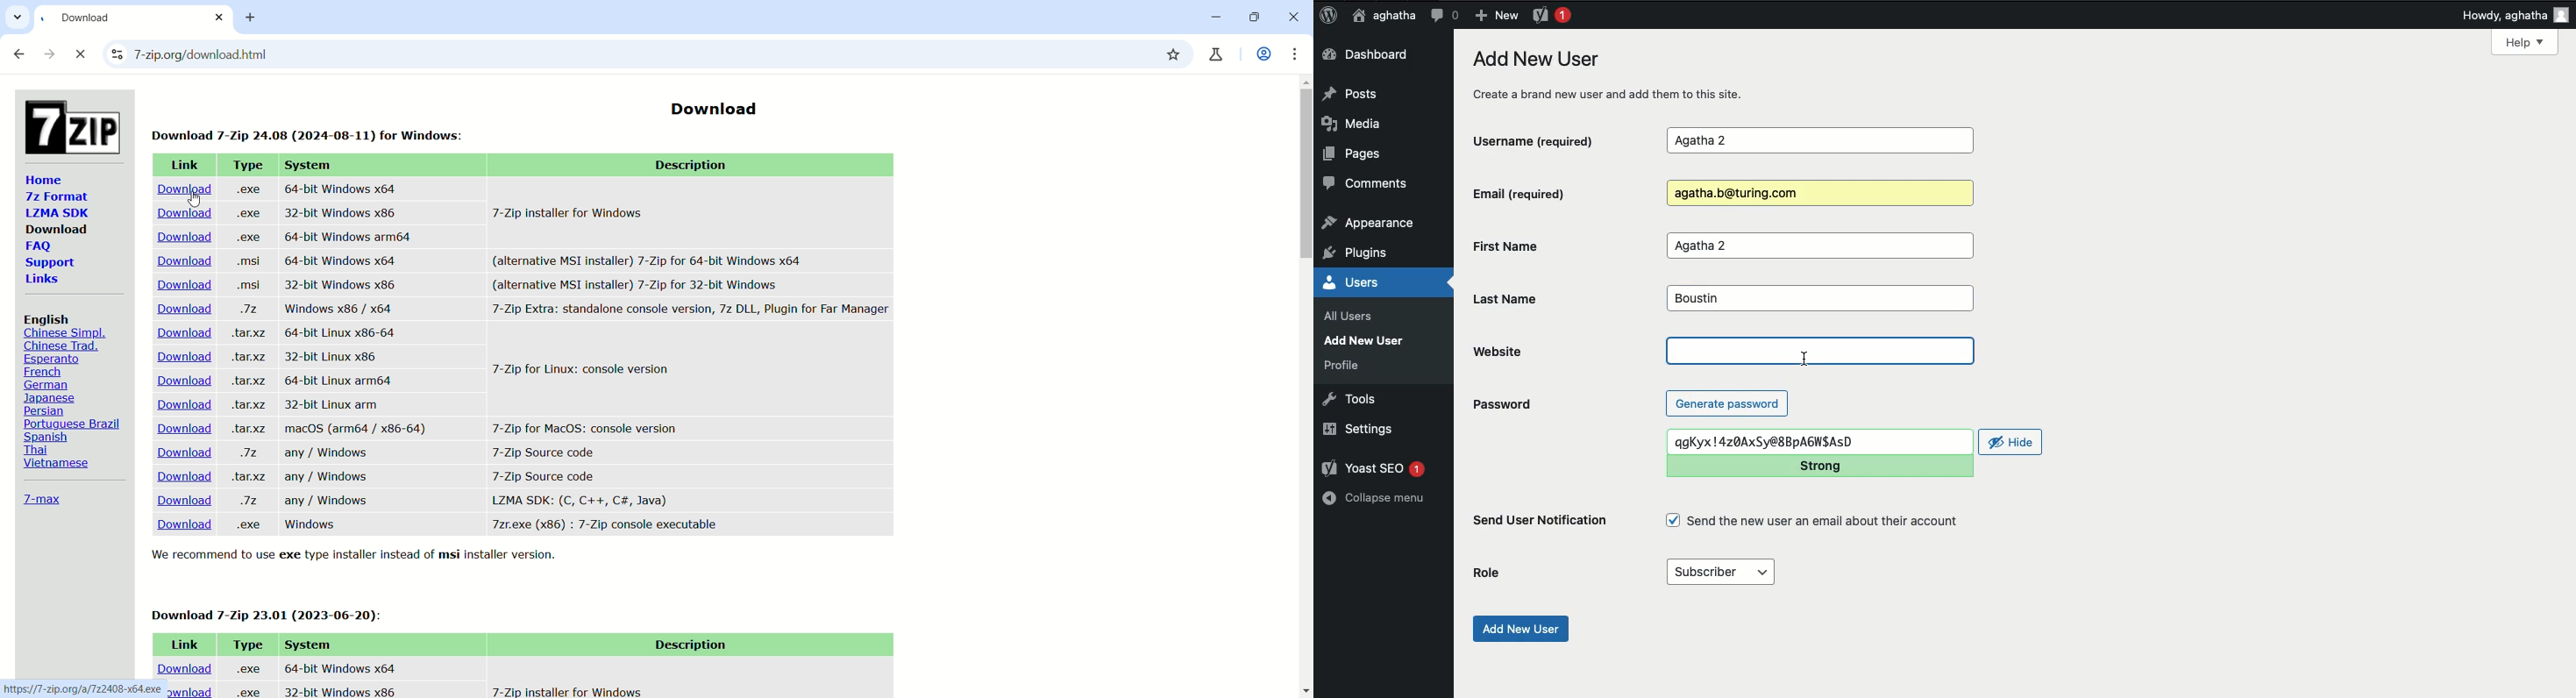 This screenshot has width=2576, height=700. I want to click on current tab, so click(116, 21).